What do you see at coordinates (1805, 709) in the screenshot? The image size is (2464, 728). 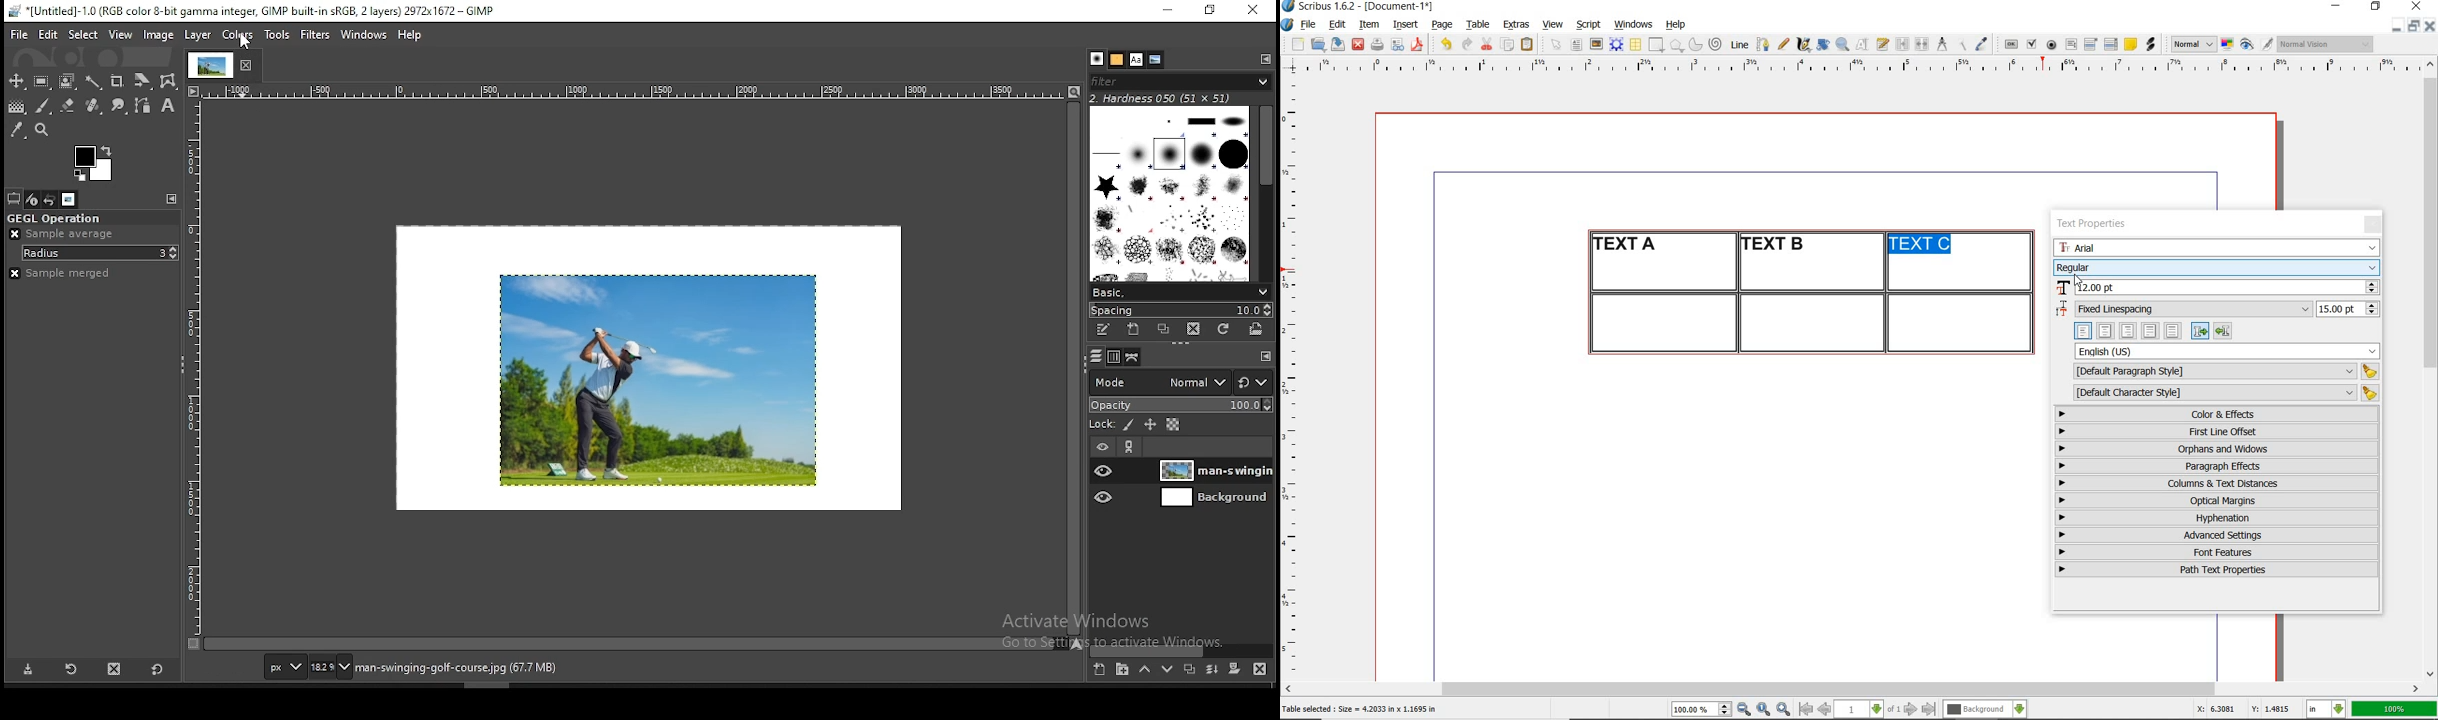 I see `go to first page` at bounding box center [1805, 709].